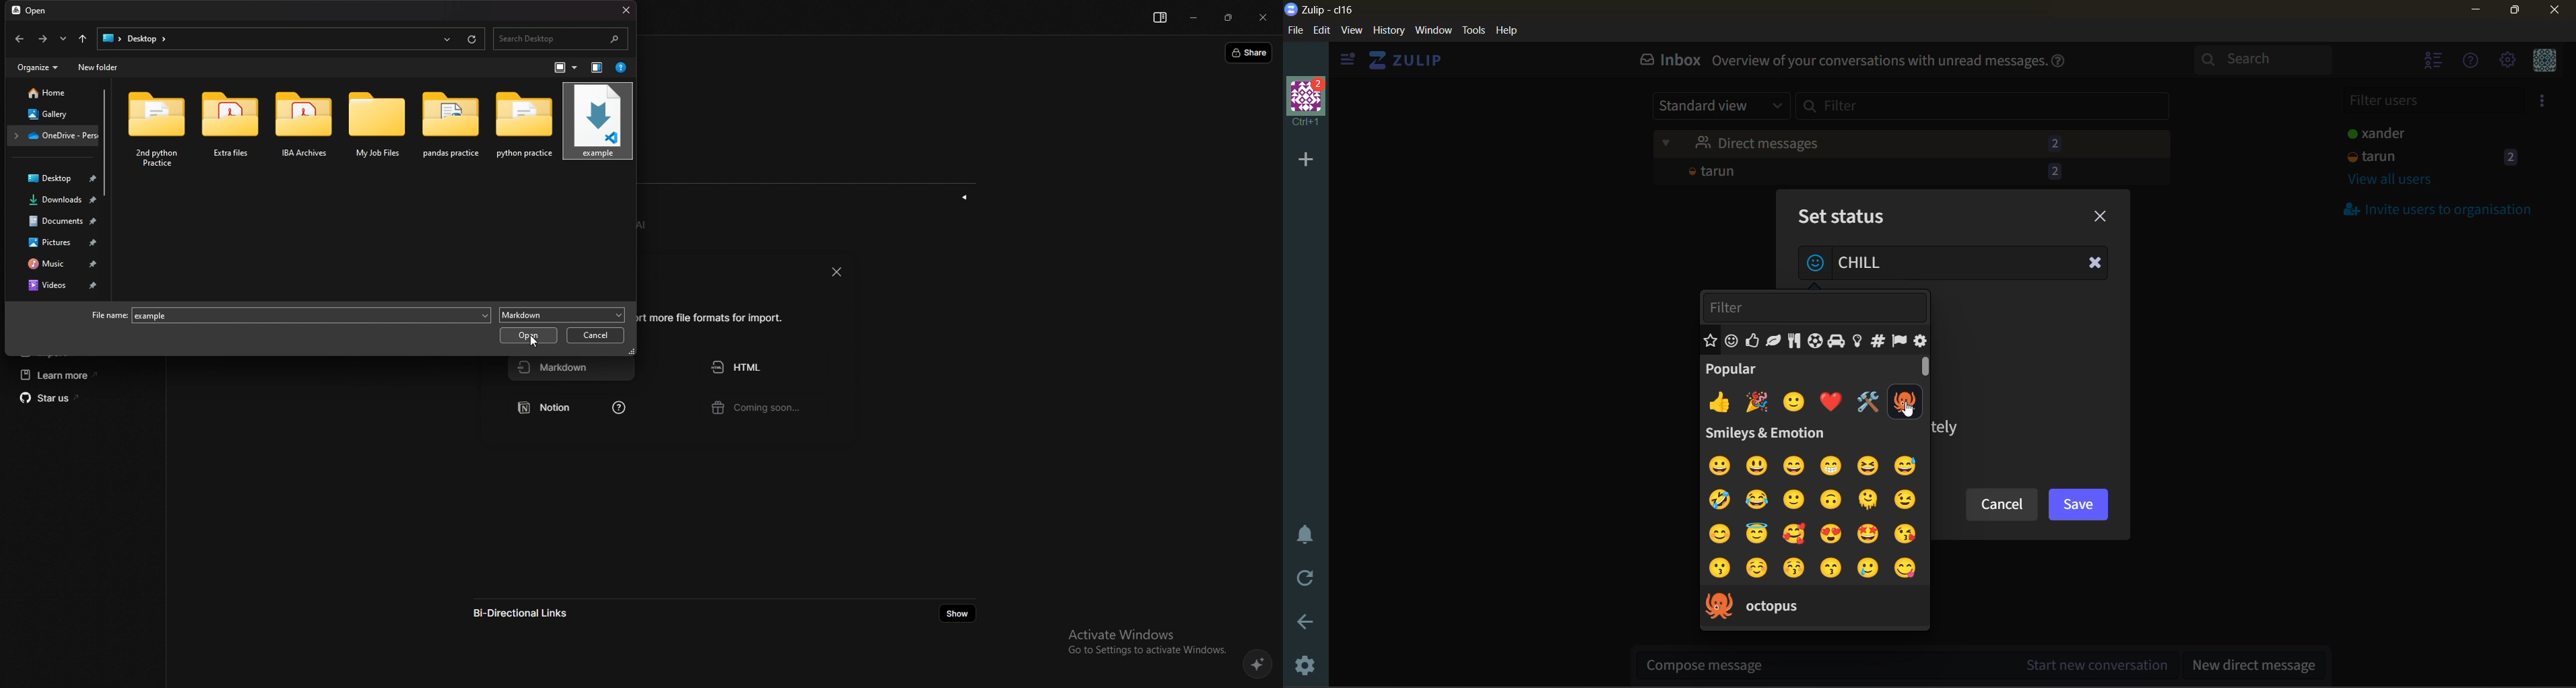 The image size is (2576, 700). I want to click on star us, so click(81, 398).